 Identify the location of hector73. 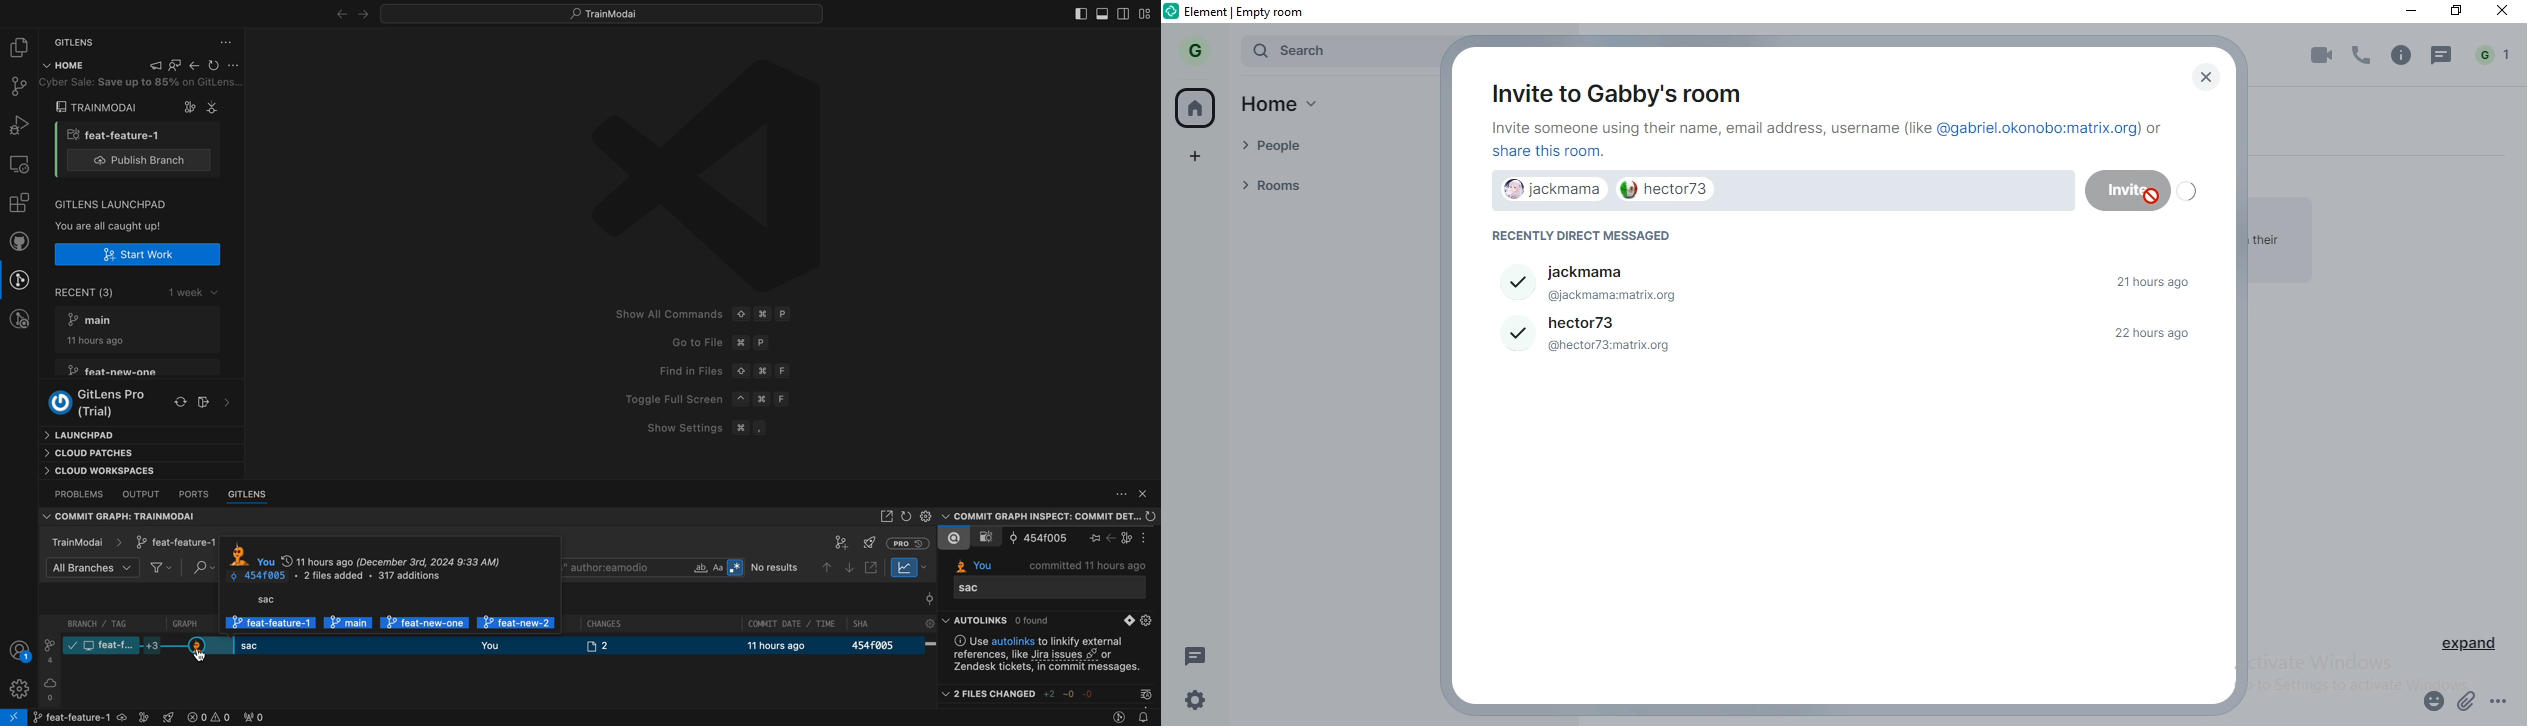
(1674, 189).